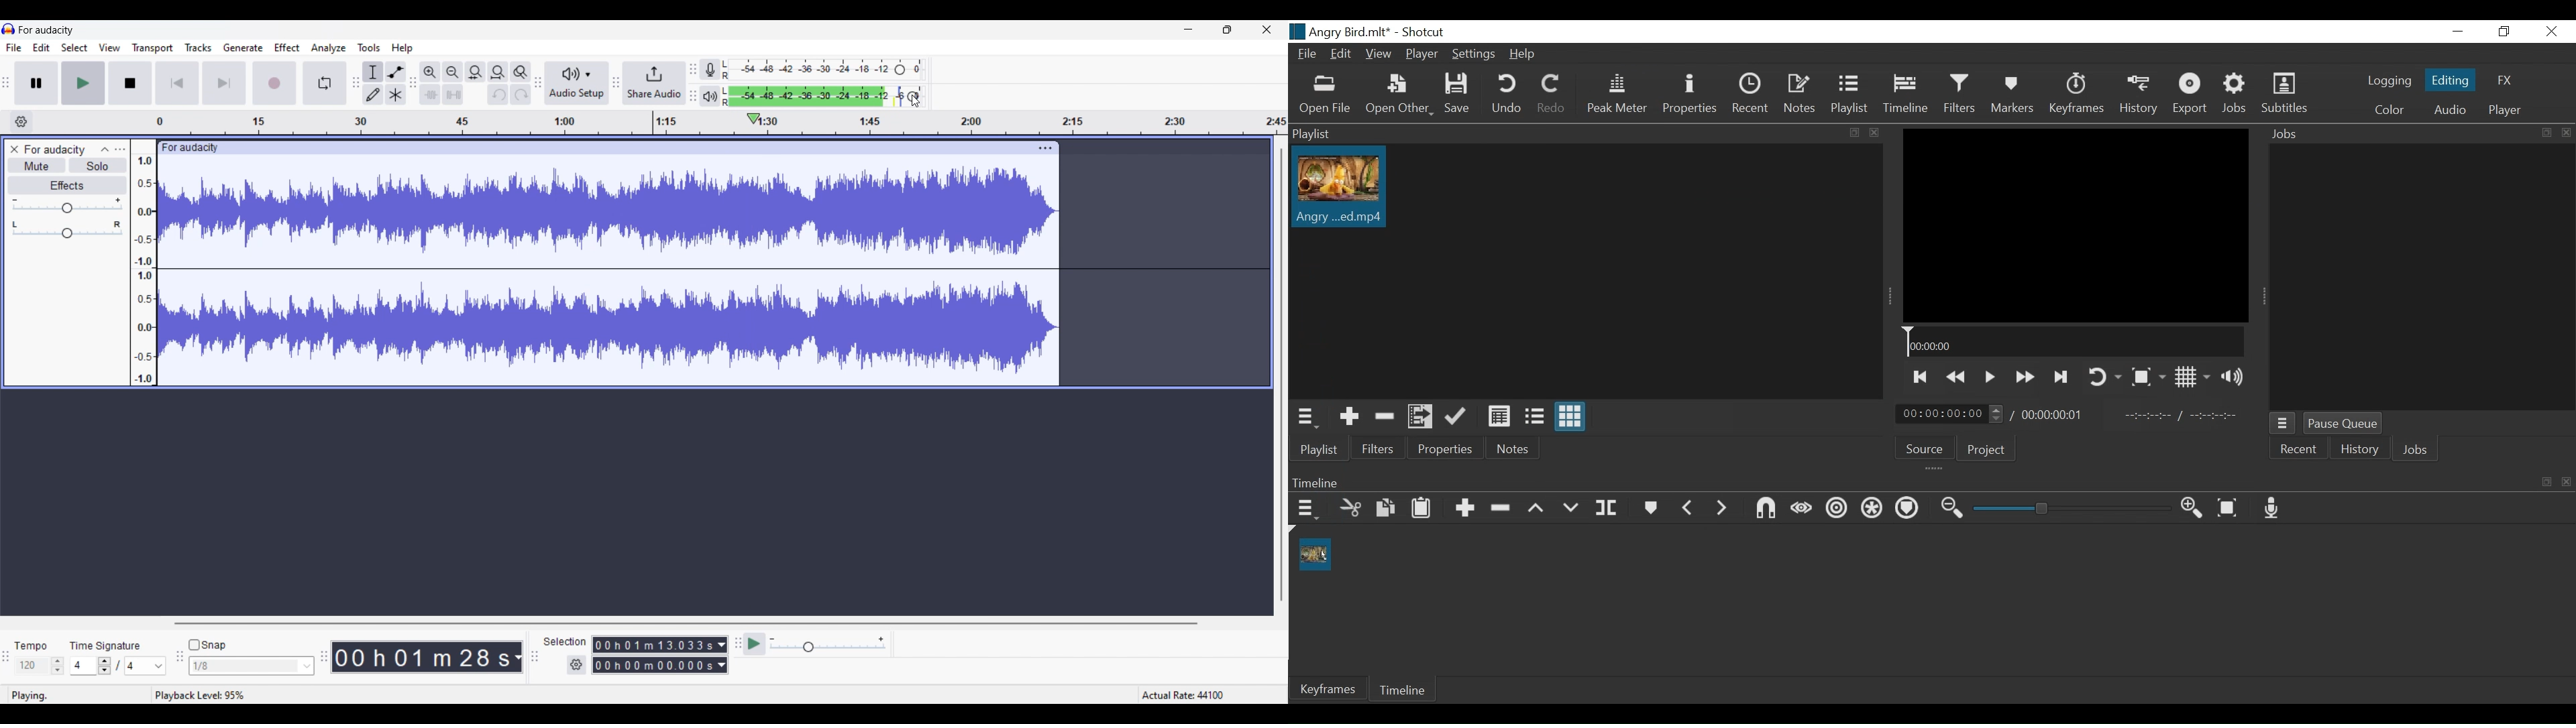 The image size is (2576, 728). What do you see at coordinates (42, 47) in the screenshot?
I see `Edit menu` at bounding box center [42, 47].